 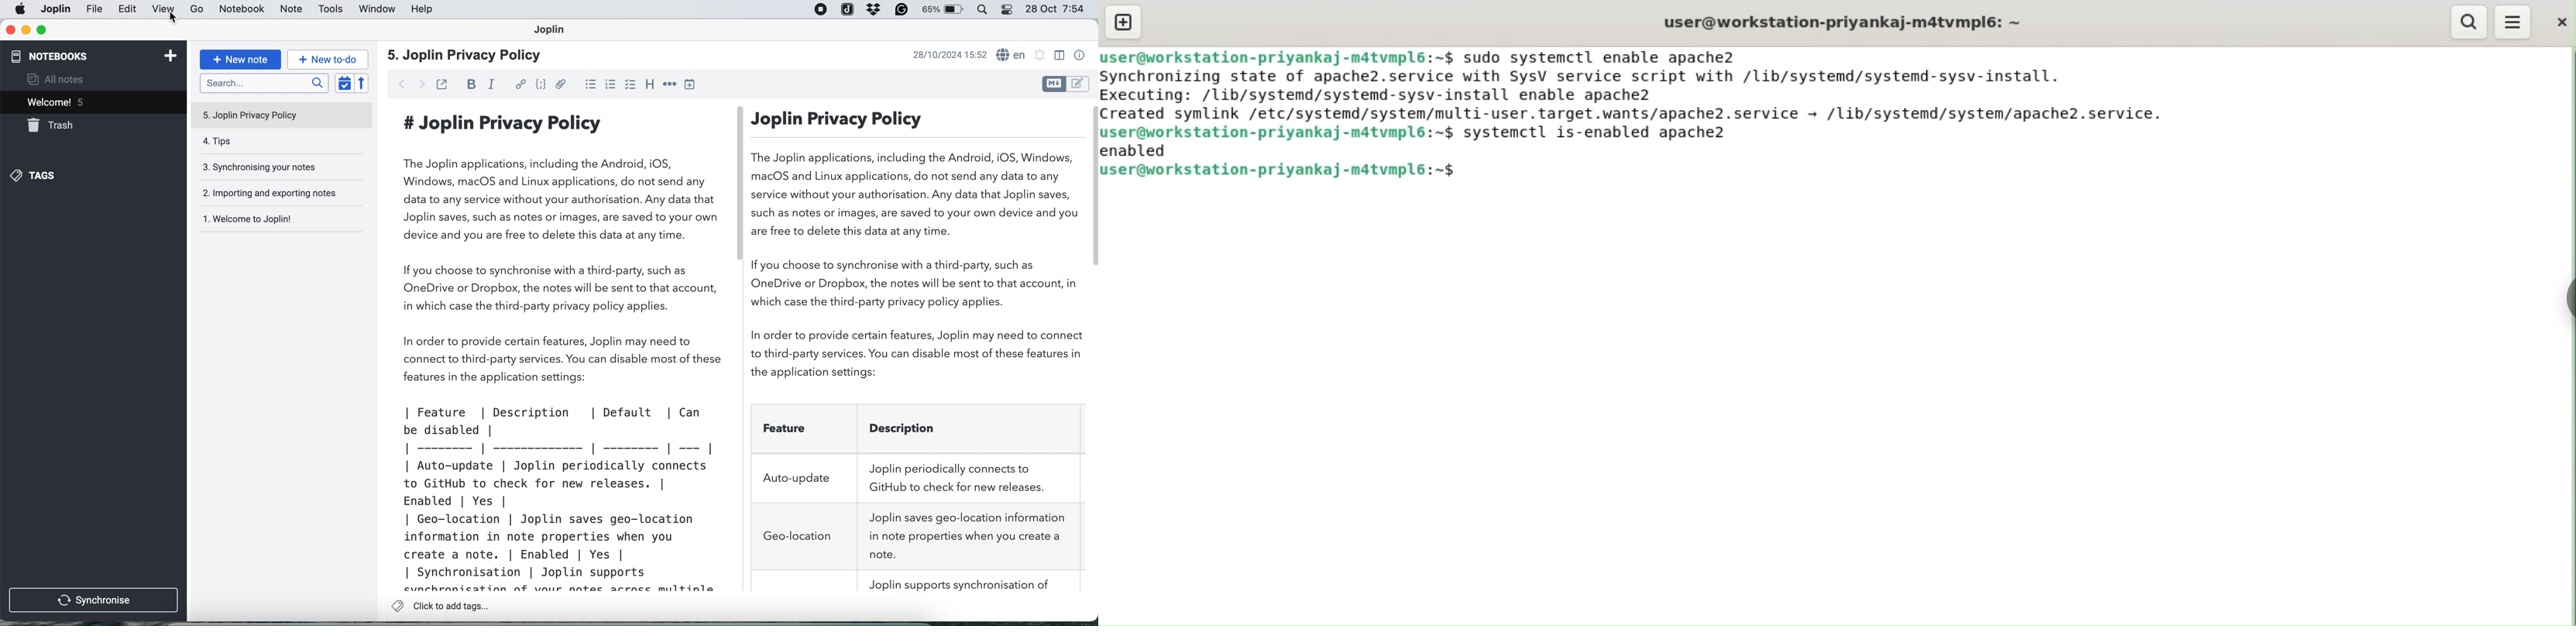 What do you see at coordinates (345, 83) in the screenshot?
I see `toggle sort order field` at bounding box center [345, 83].